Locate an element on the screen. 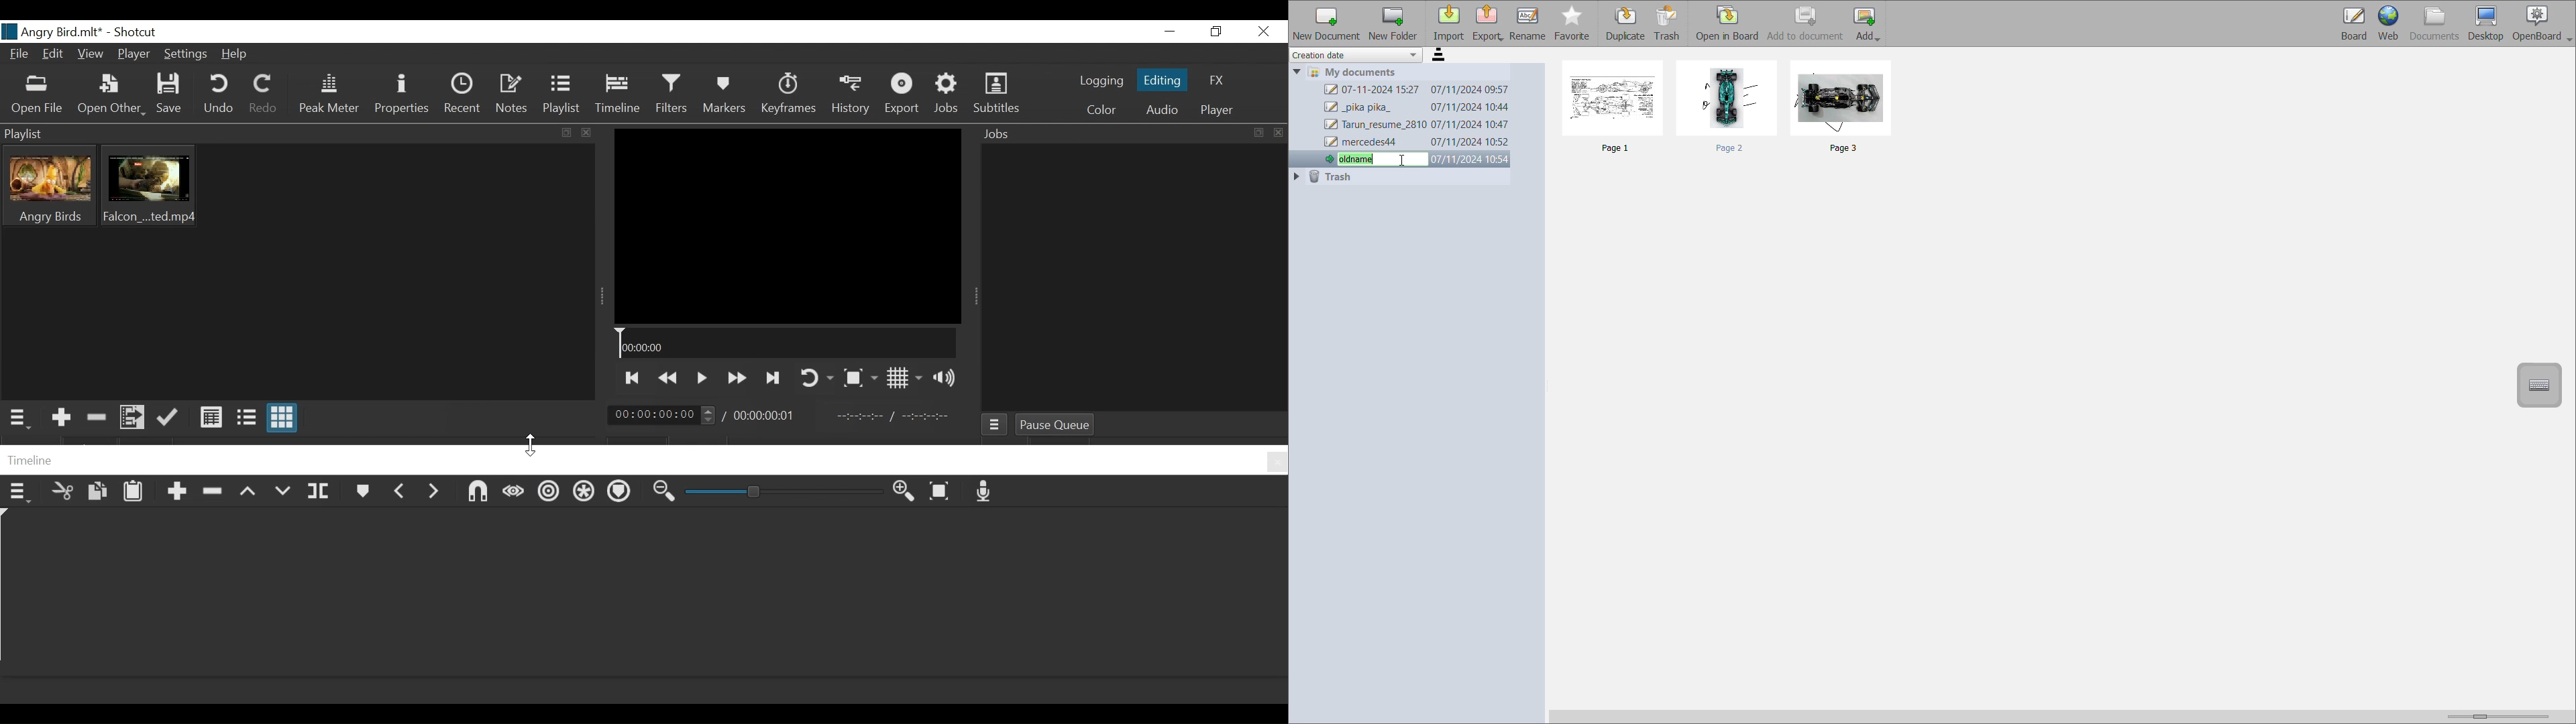  Scrub while dragging is located at coordinates (515, 495).